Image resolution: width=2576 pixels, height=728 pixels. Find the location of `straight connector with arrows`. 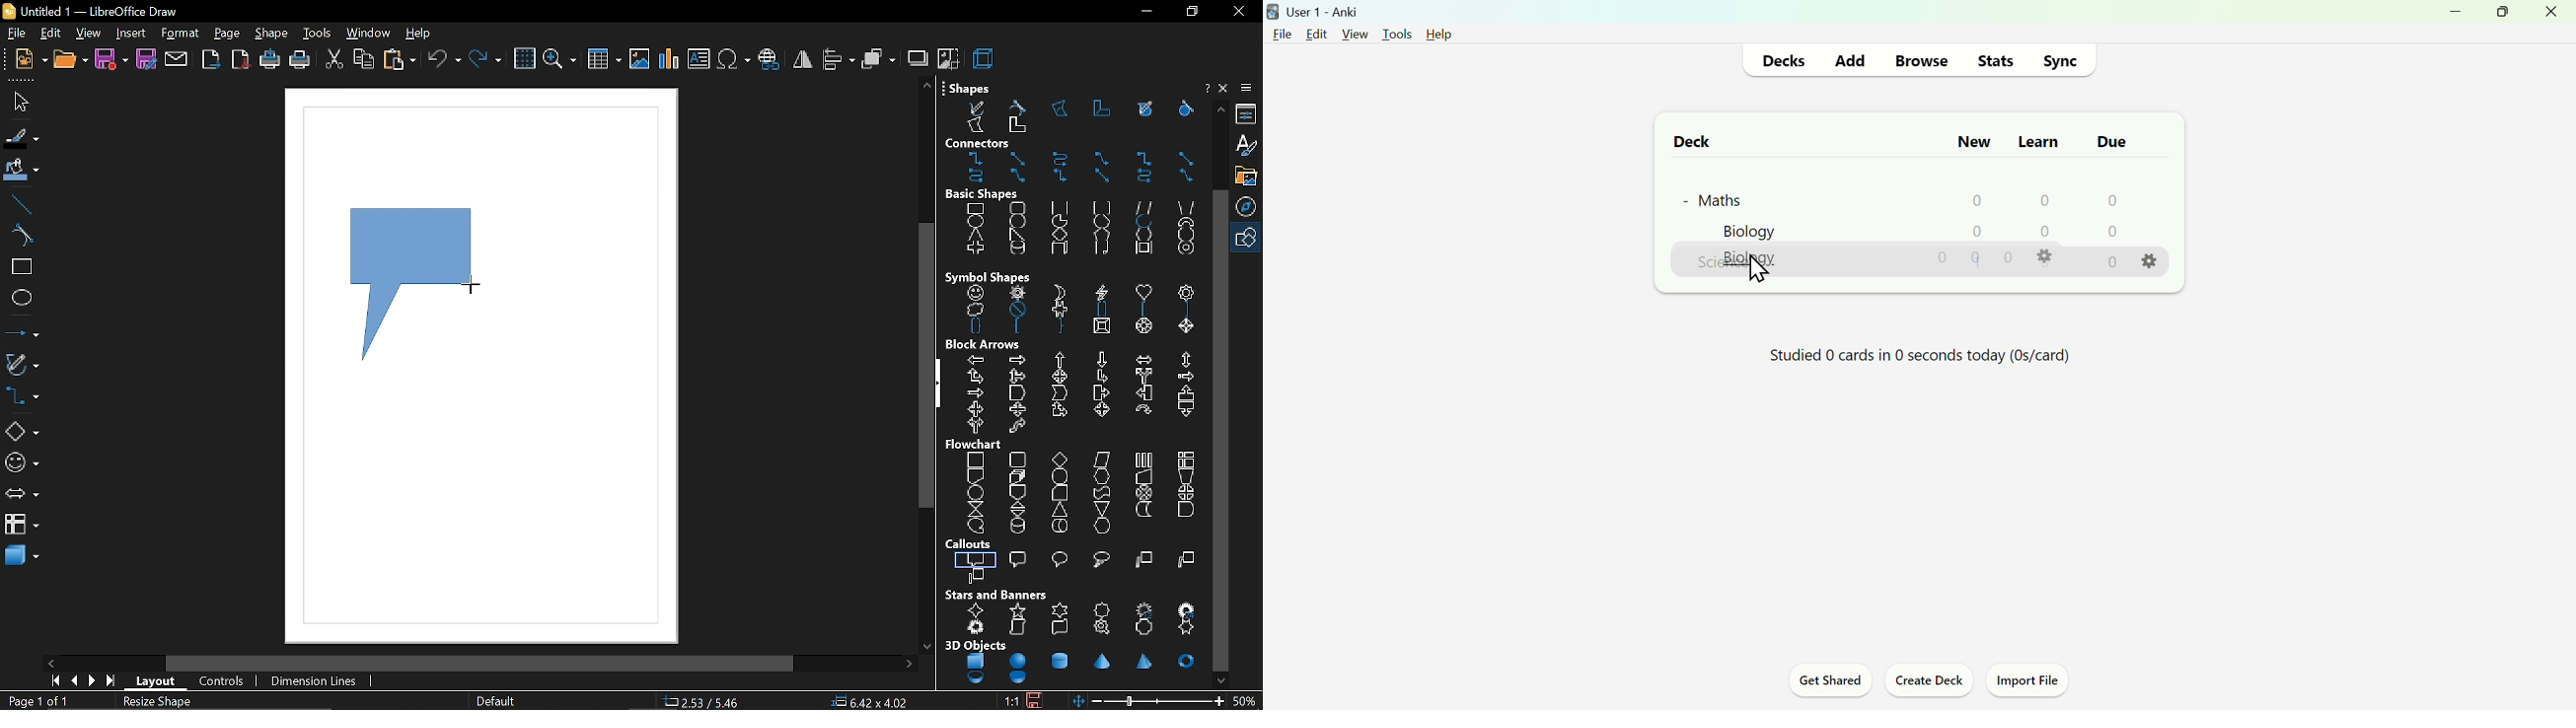

straight connector with arrows is located at coordinates (1104, 178).